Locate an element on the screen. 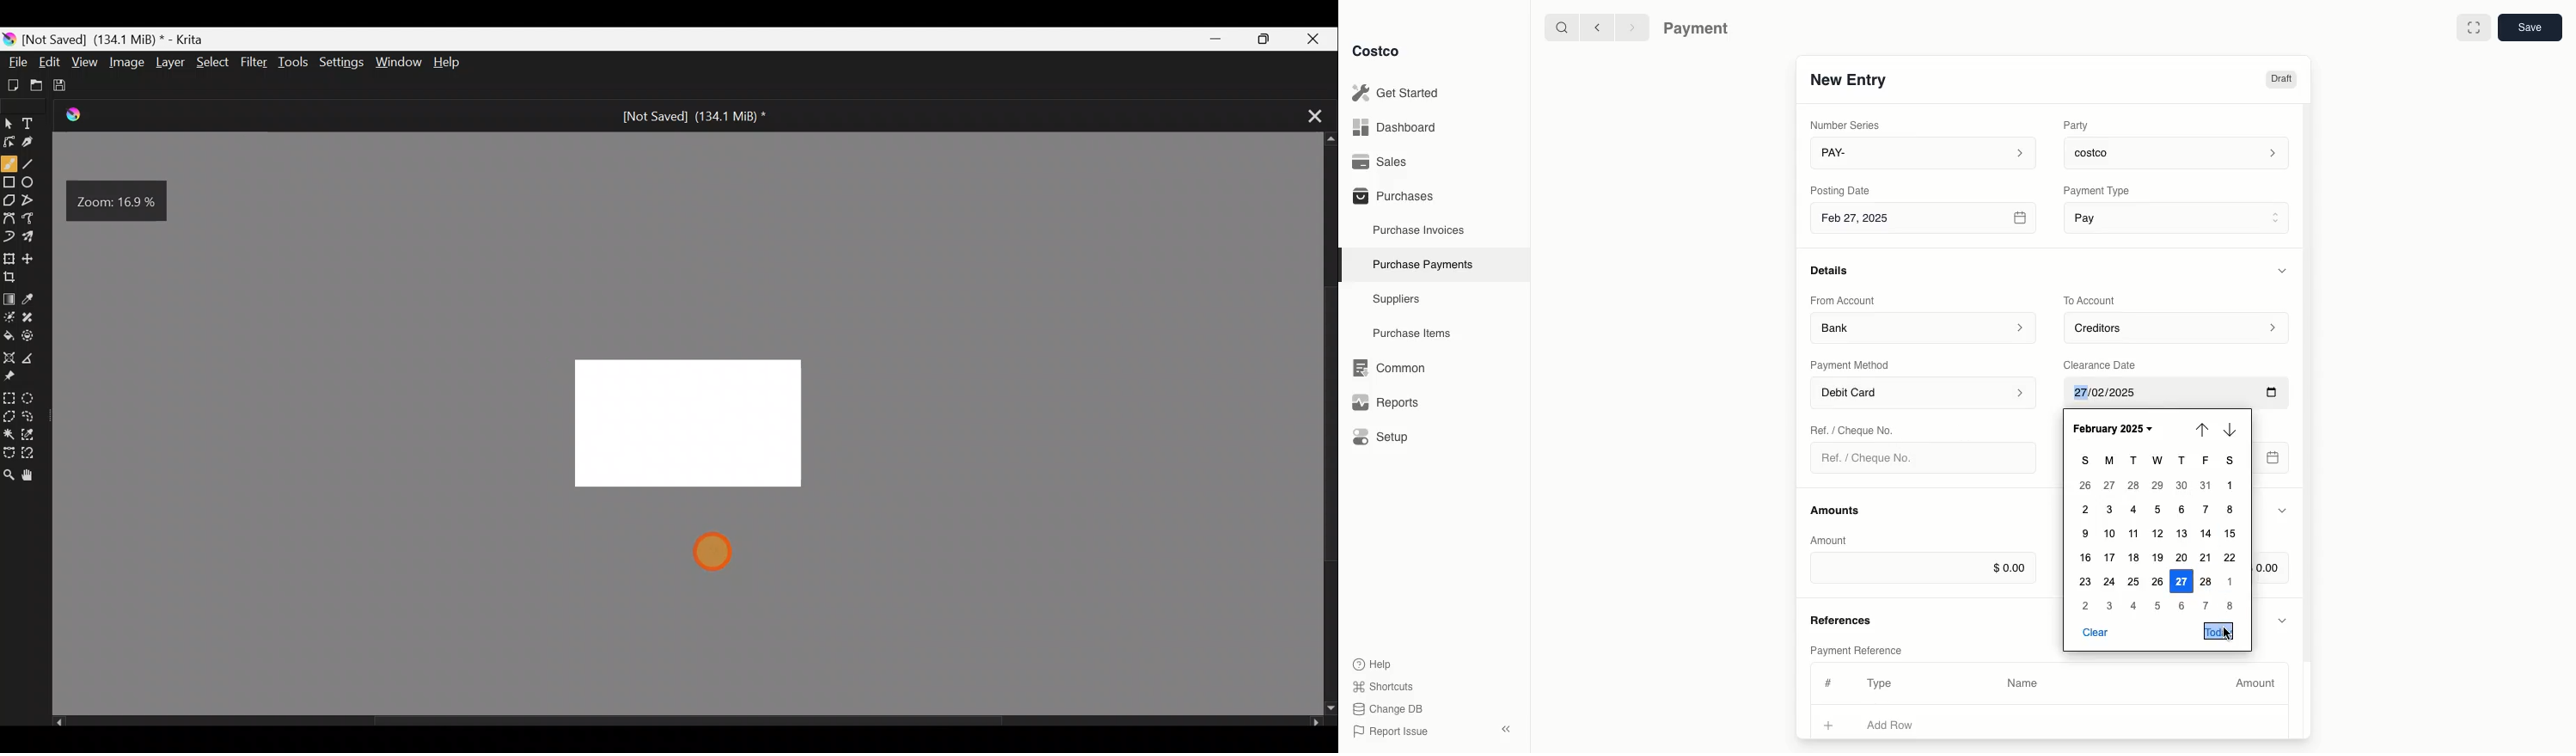  Today is located at coordinates (2219, 631).